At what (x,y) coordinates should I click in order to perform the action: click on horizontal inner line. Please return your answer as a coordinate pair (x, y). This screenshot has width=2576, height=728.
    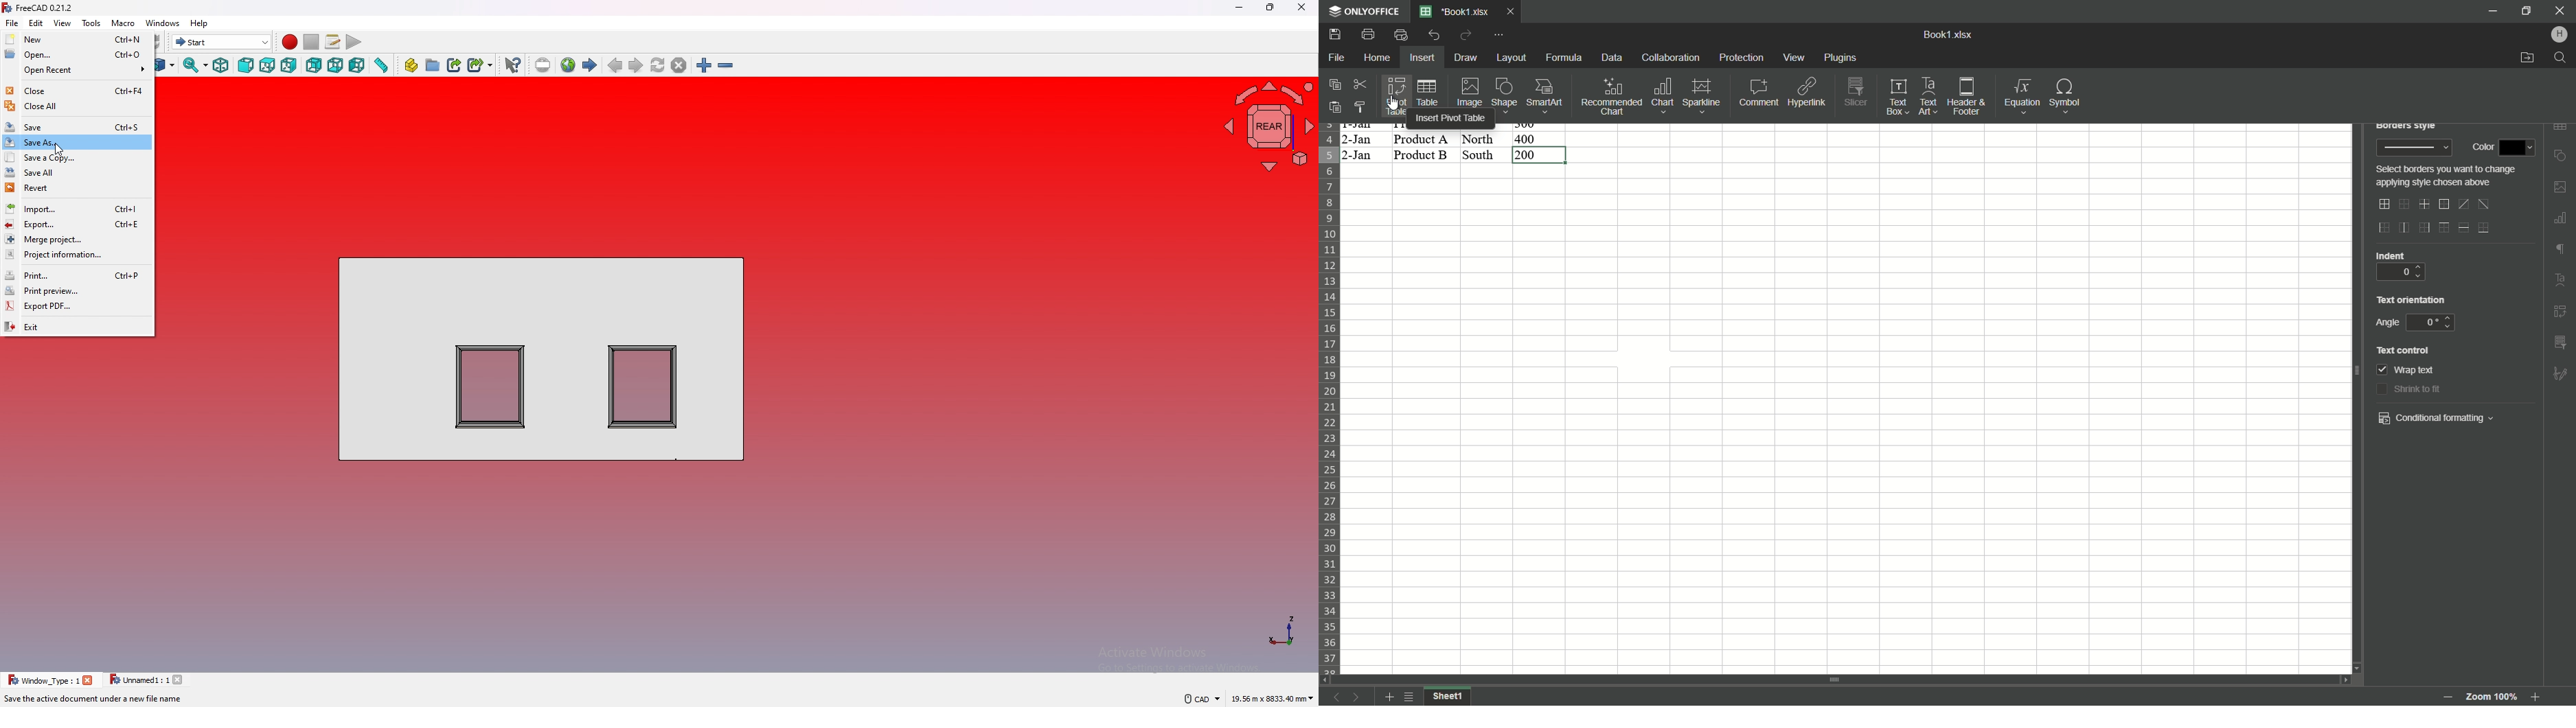
    Looking at the image, I should click on (2463, 228).